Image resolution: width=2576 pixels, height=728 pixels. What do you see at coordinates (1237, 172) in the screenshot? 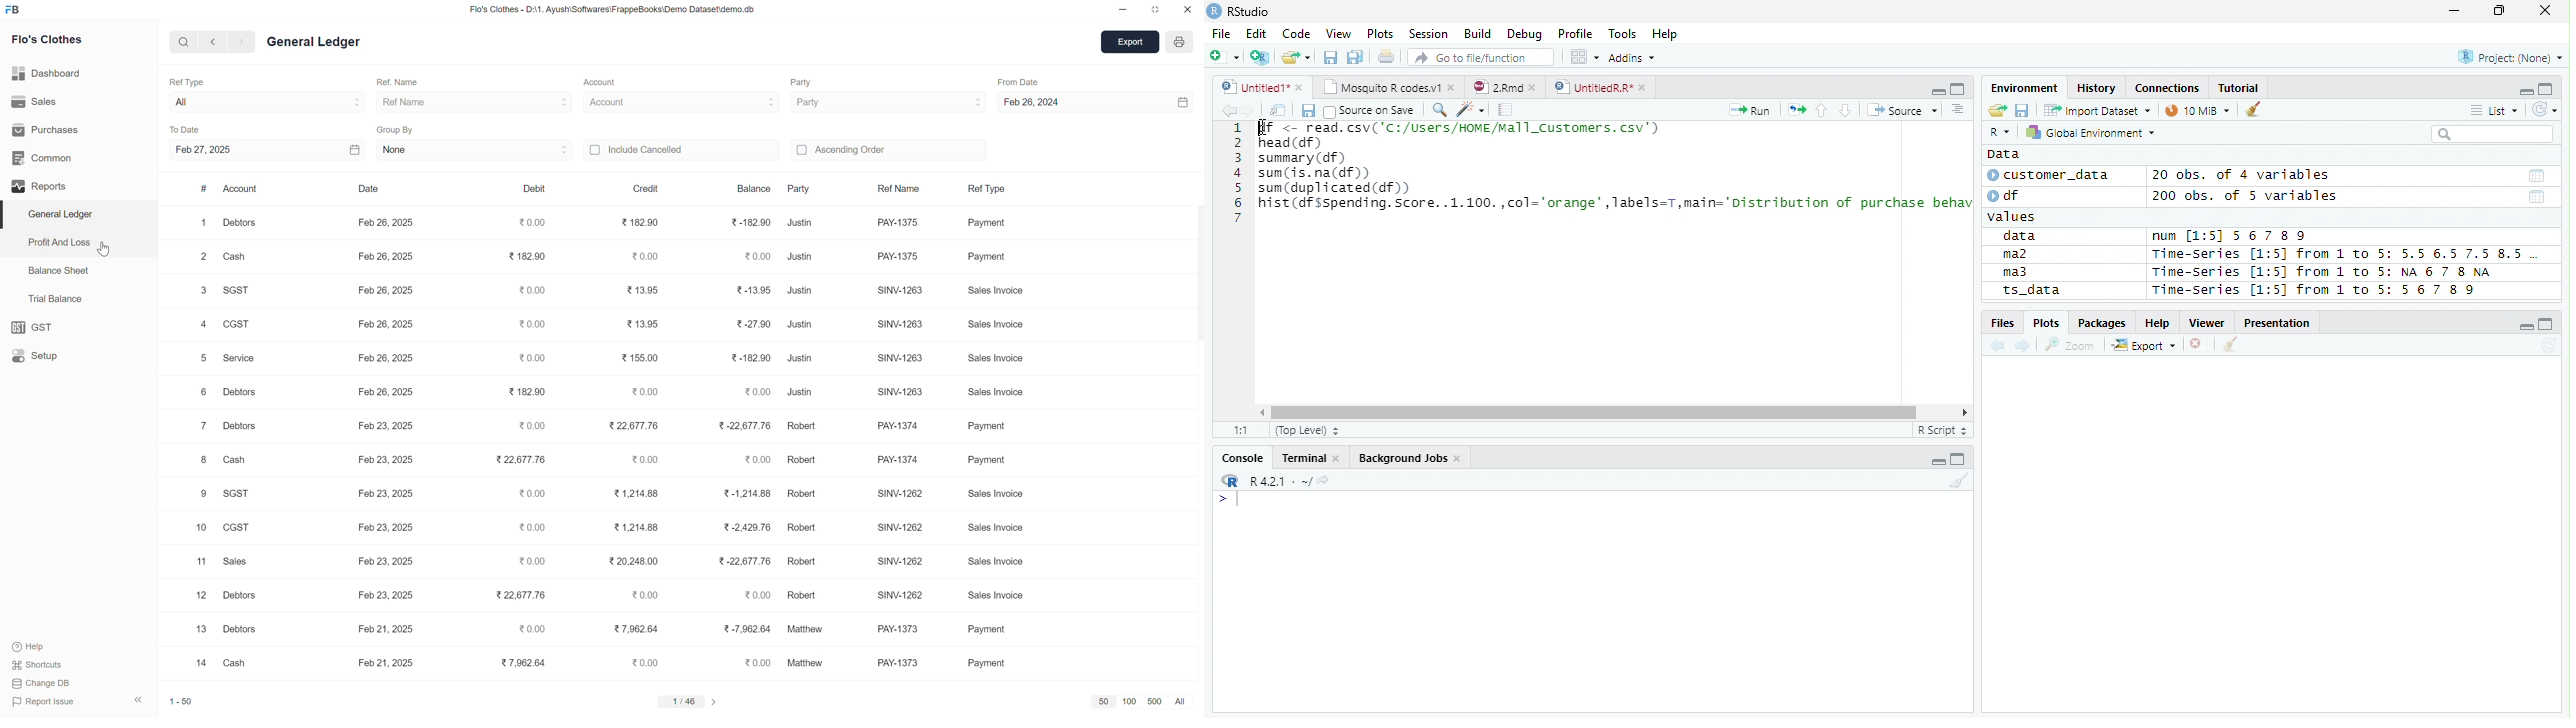
I see `Row Number` at bounding box center [1237, 172].